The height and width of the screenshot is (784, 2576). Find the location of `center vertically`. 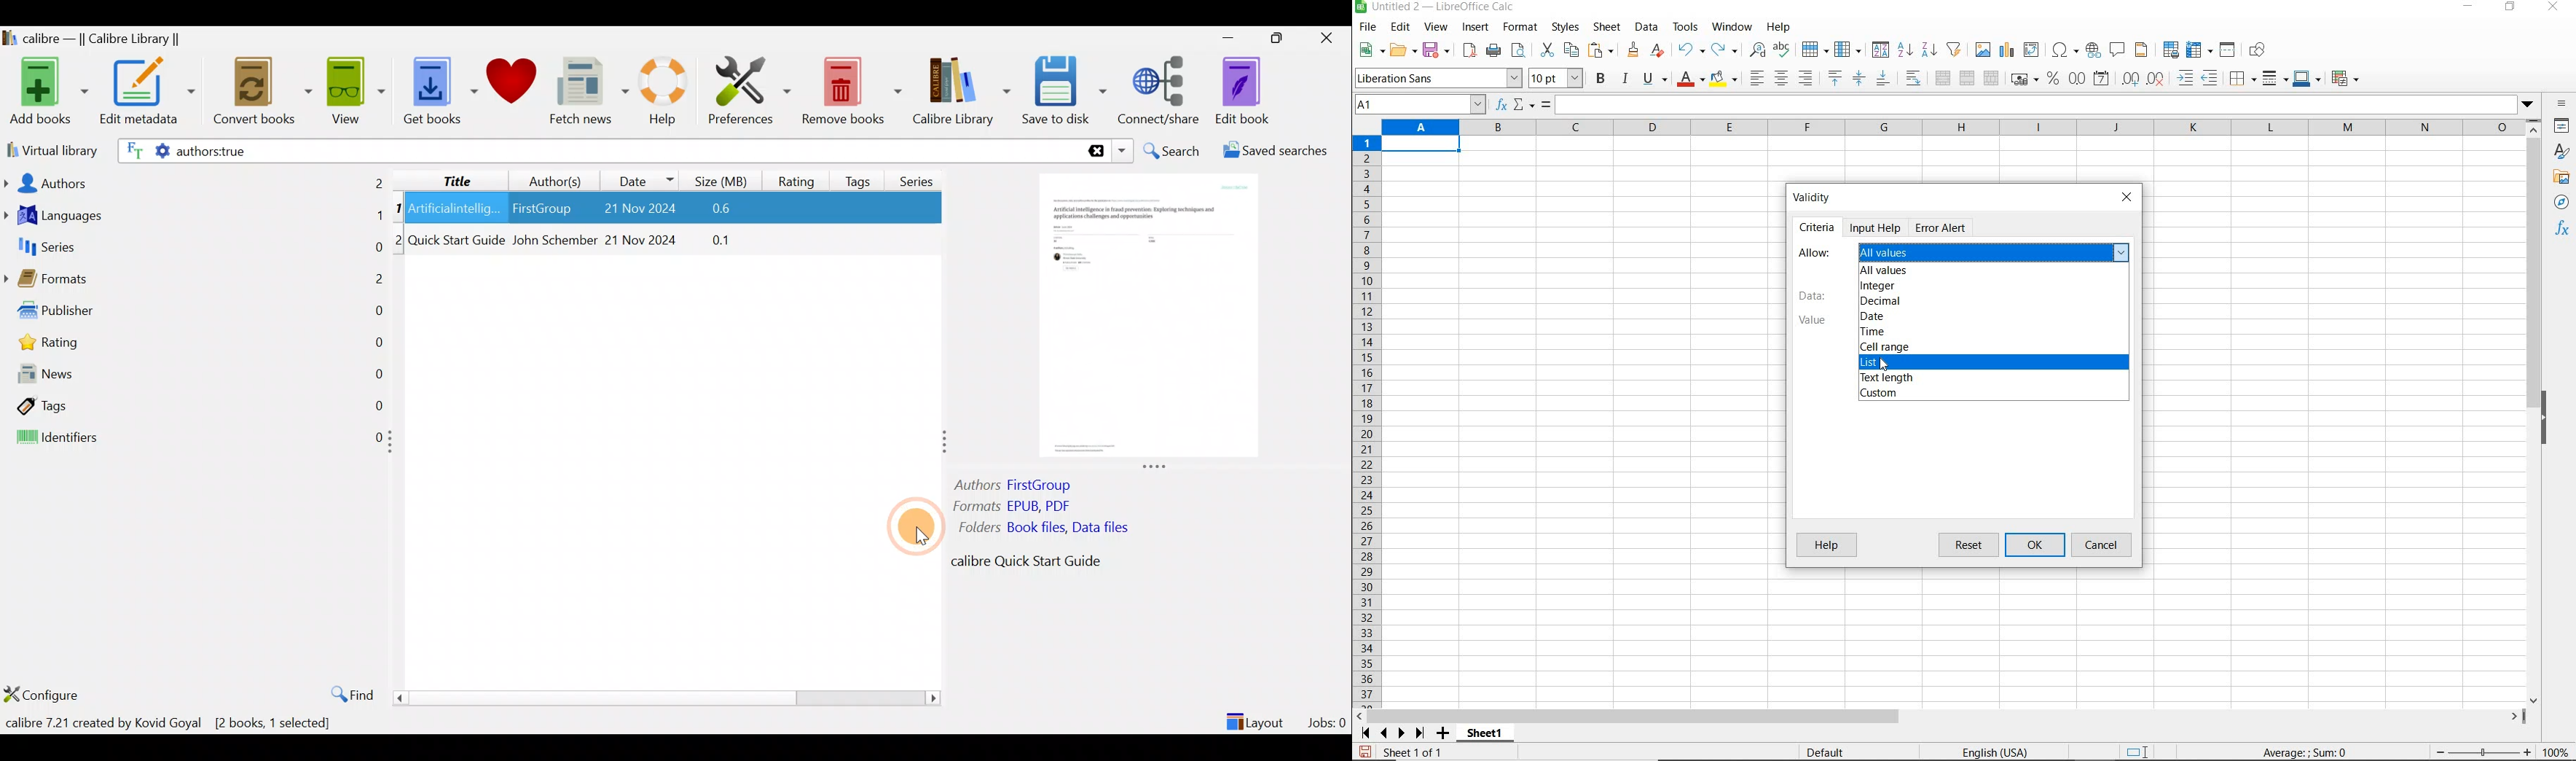

center vertically is located at coordinates (1858, 79).